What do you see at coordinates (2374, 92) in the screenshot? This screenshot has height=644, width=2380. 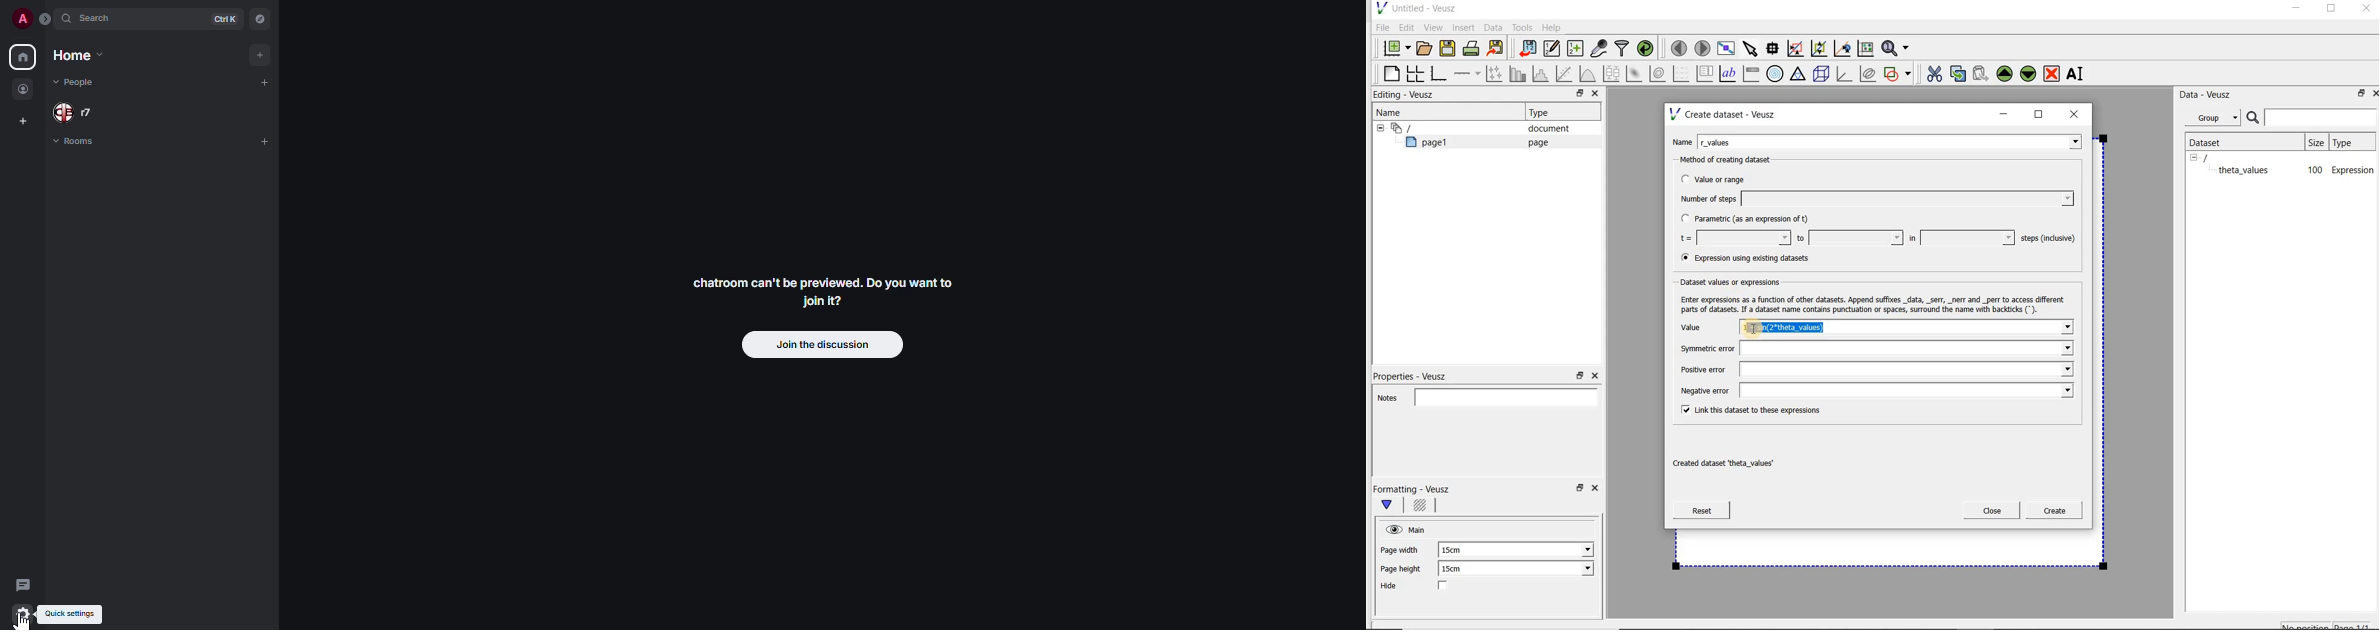 I see `Close` at bounding box center [2374, 92].